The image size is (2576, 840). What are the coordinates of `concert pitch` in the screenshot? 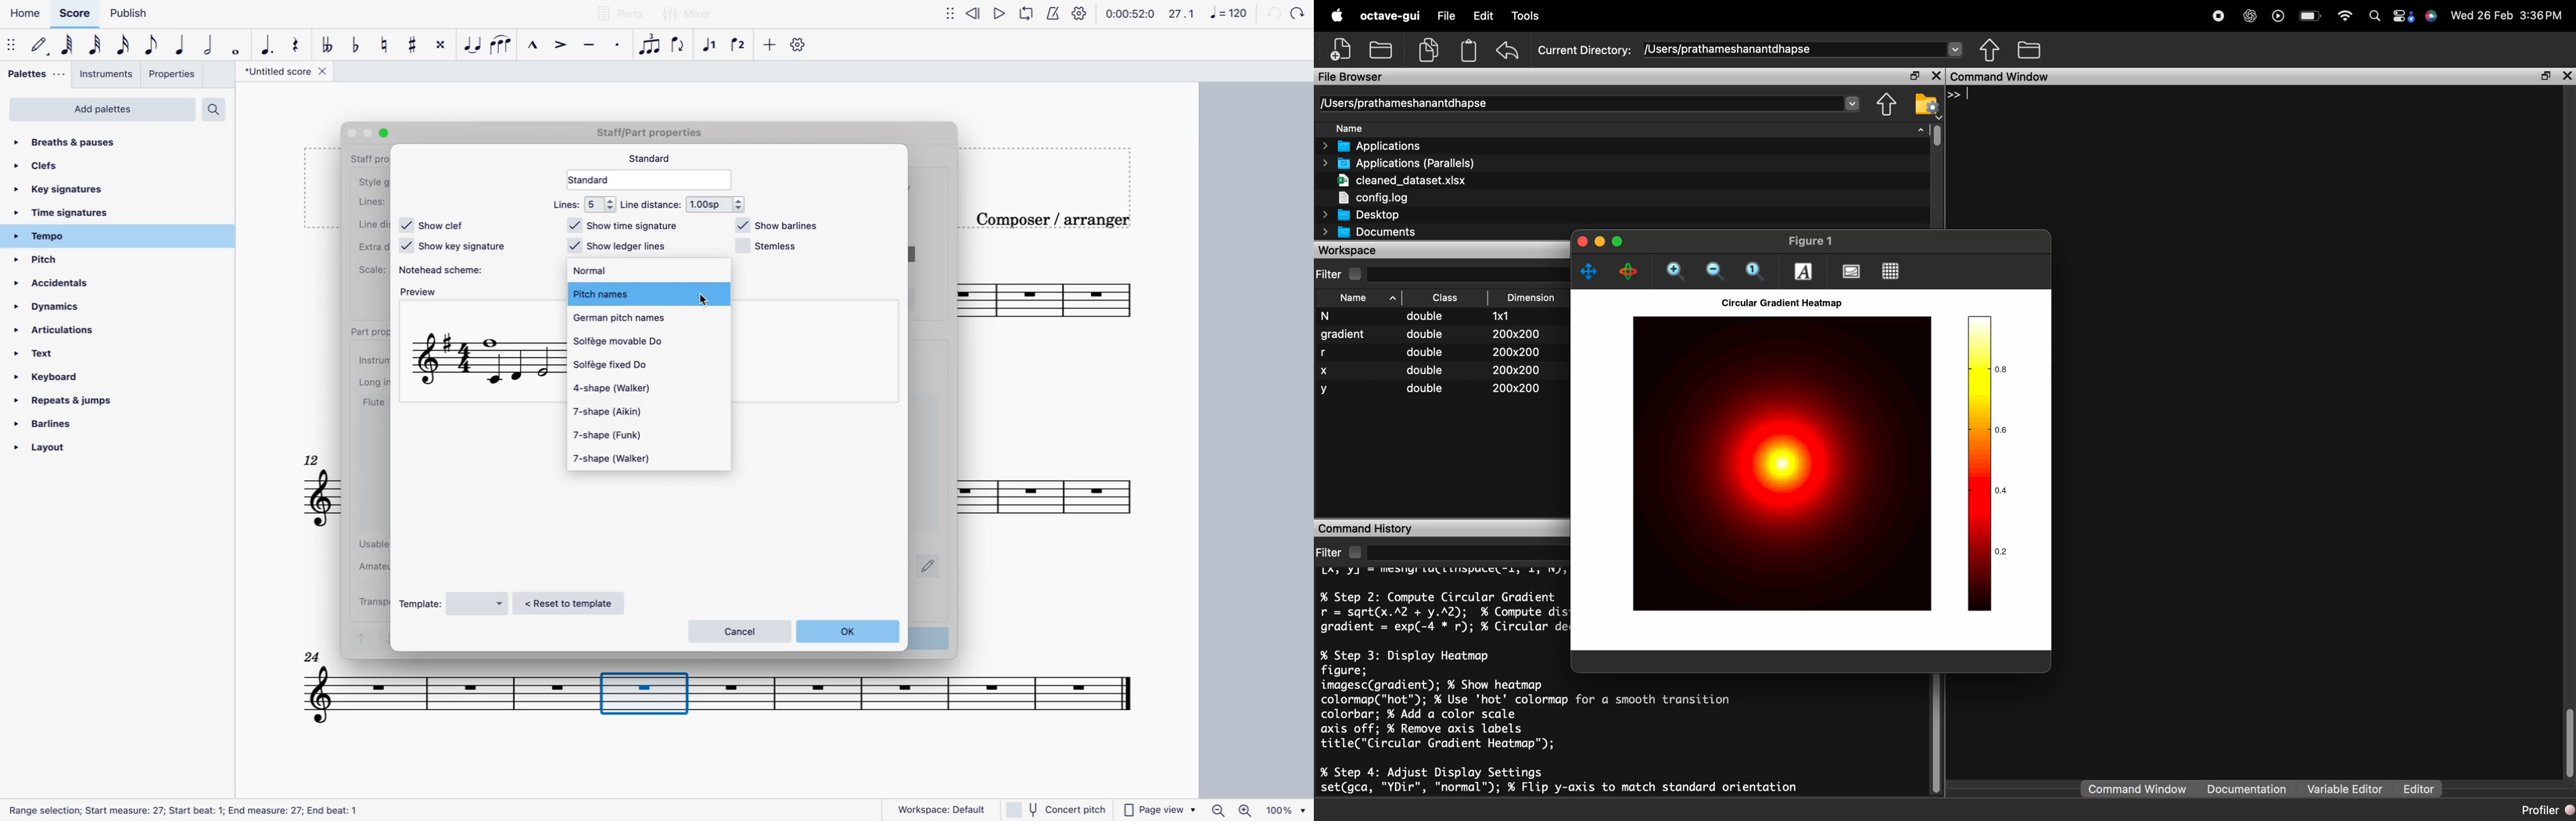 It's located at (1058, 809).